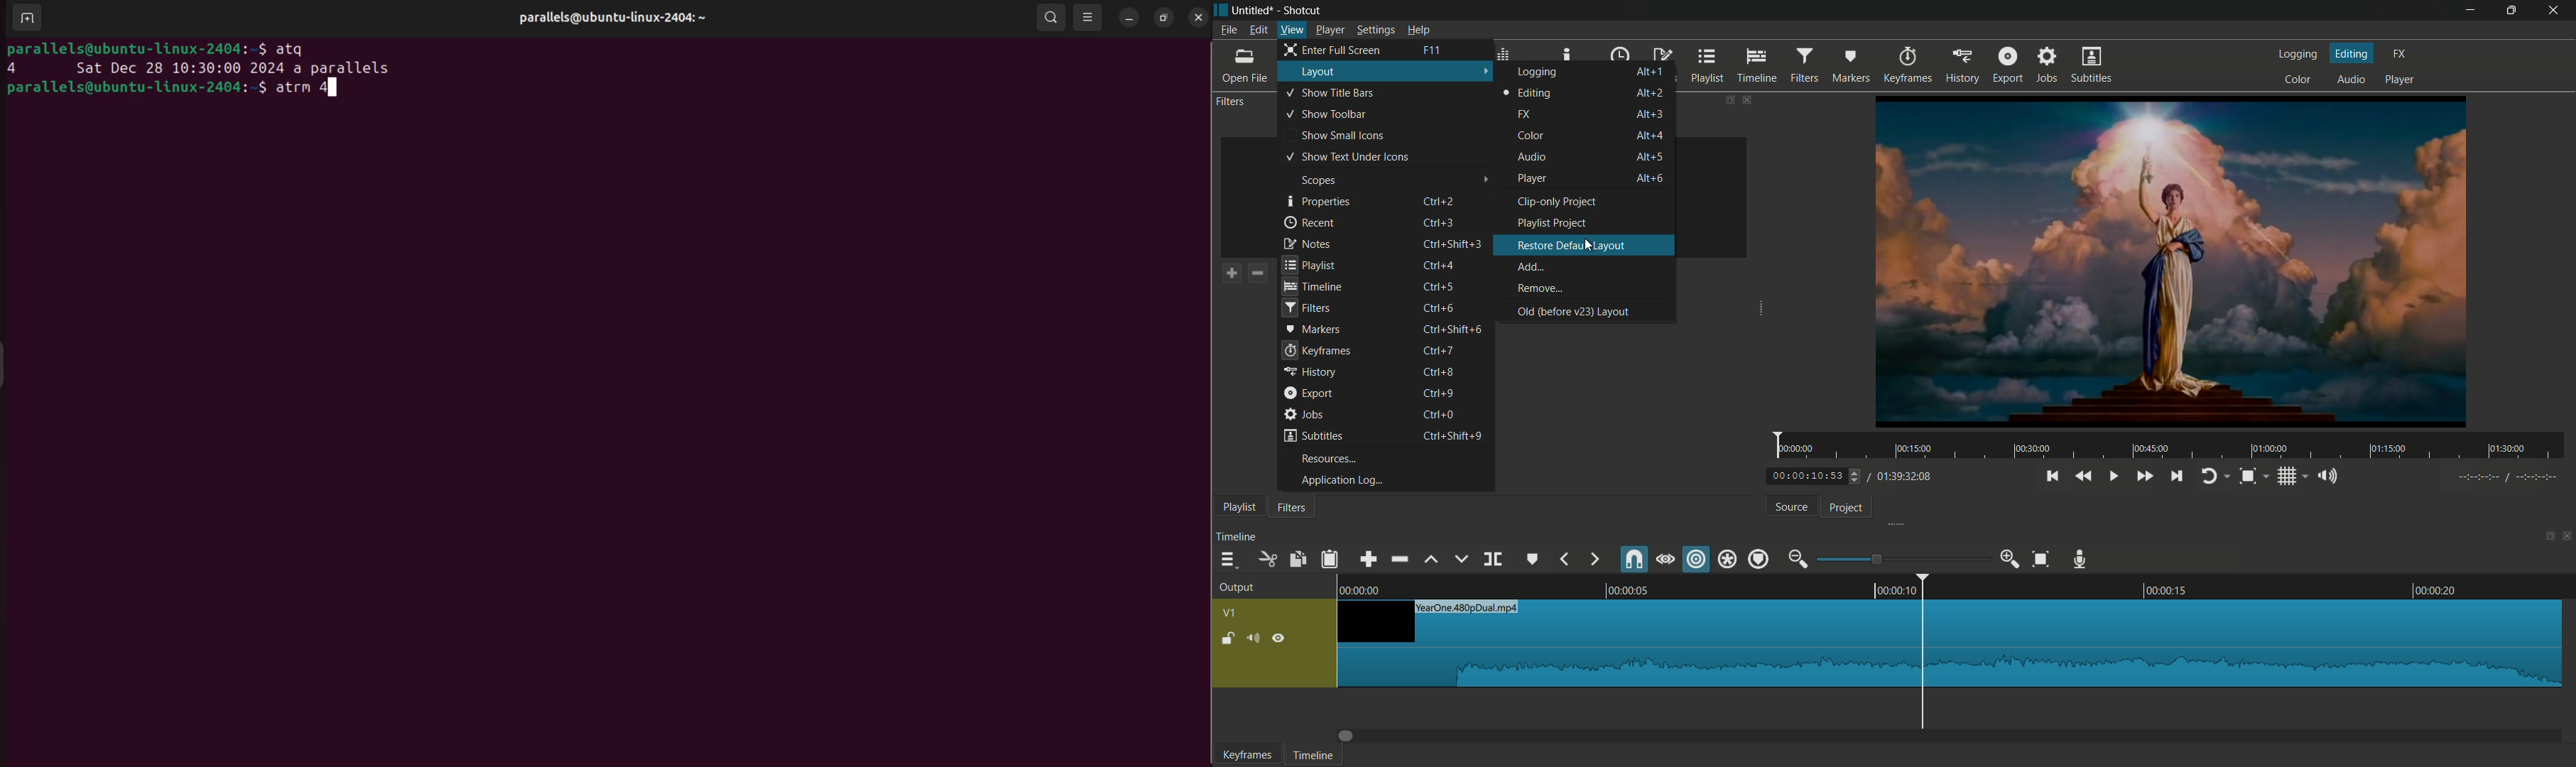 Image resolution: width=2576 pixels, height=784 pixels. I want to click on keyboard shortcut, so click(1439, 351).